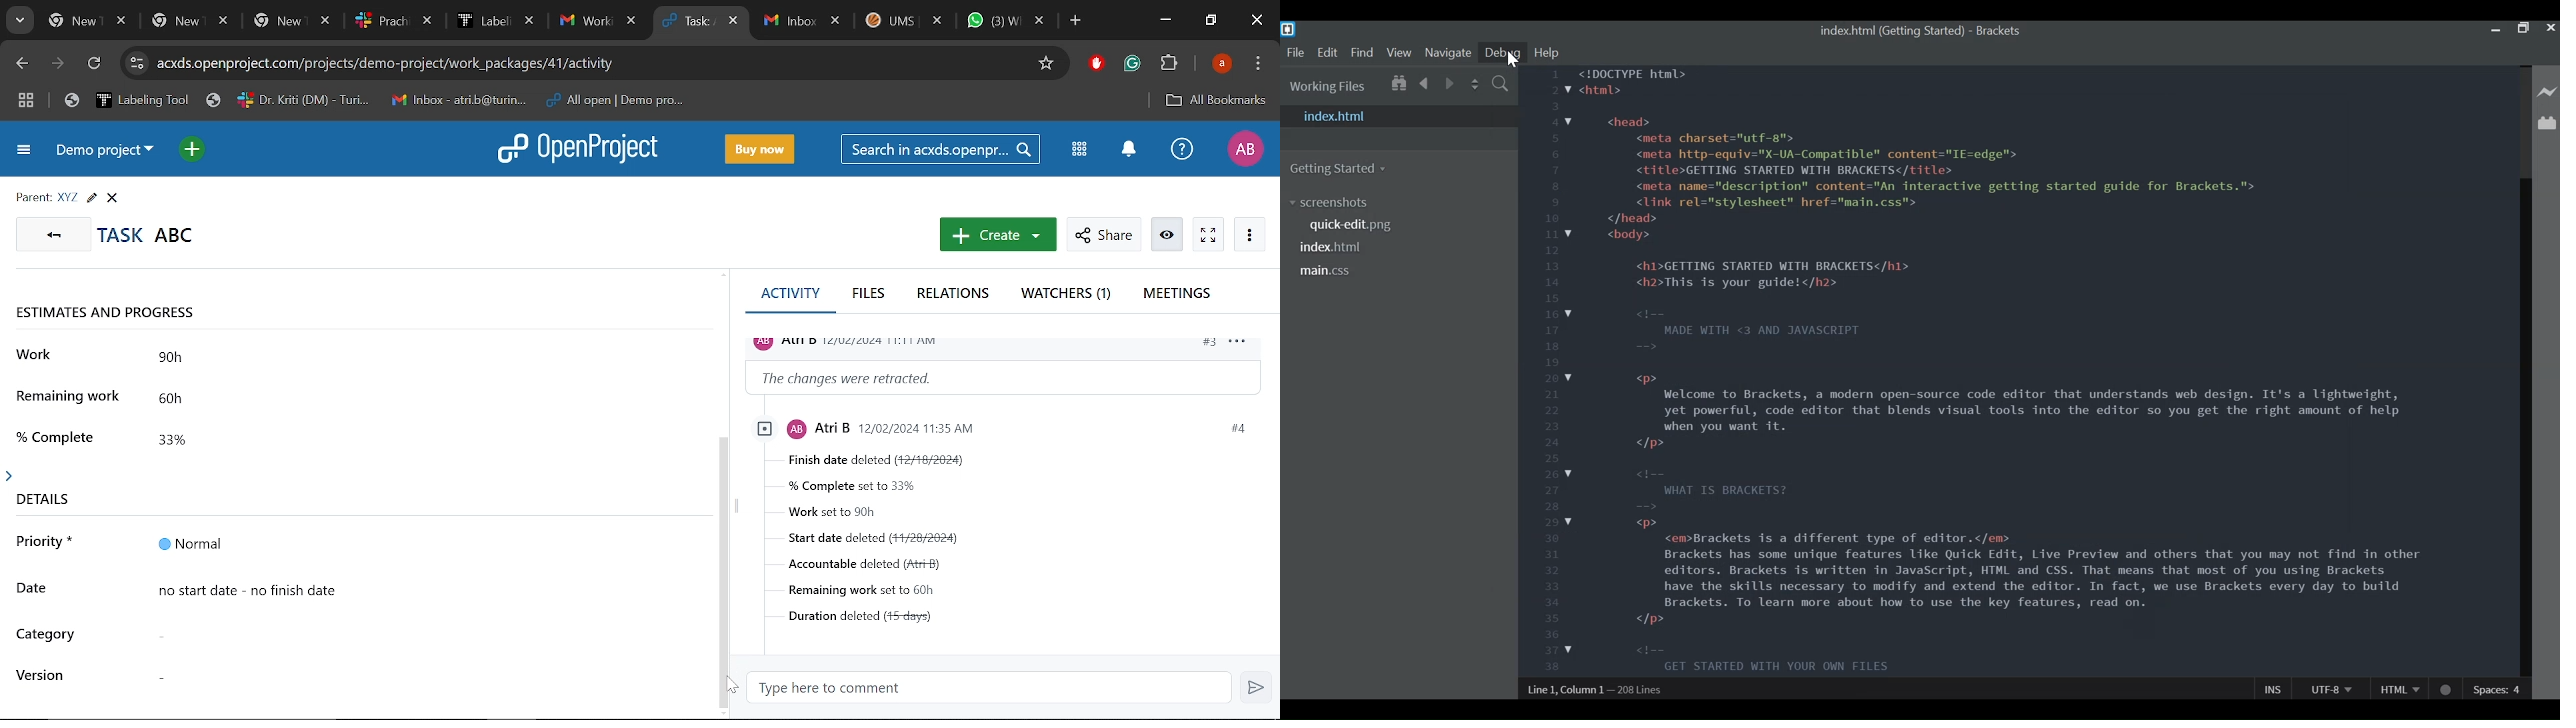 Image resolution: width=2576 pixels, height=728 pixels. Describe the element at coordinates (940, 149) in the screenshot. I see `Search in acxds.openproject` at that location.